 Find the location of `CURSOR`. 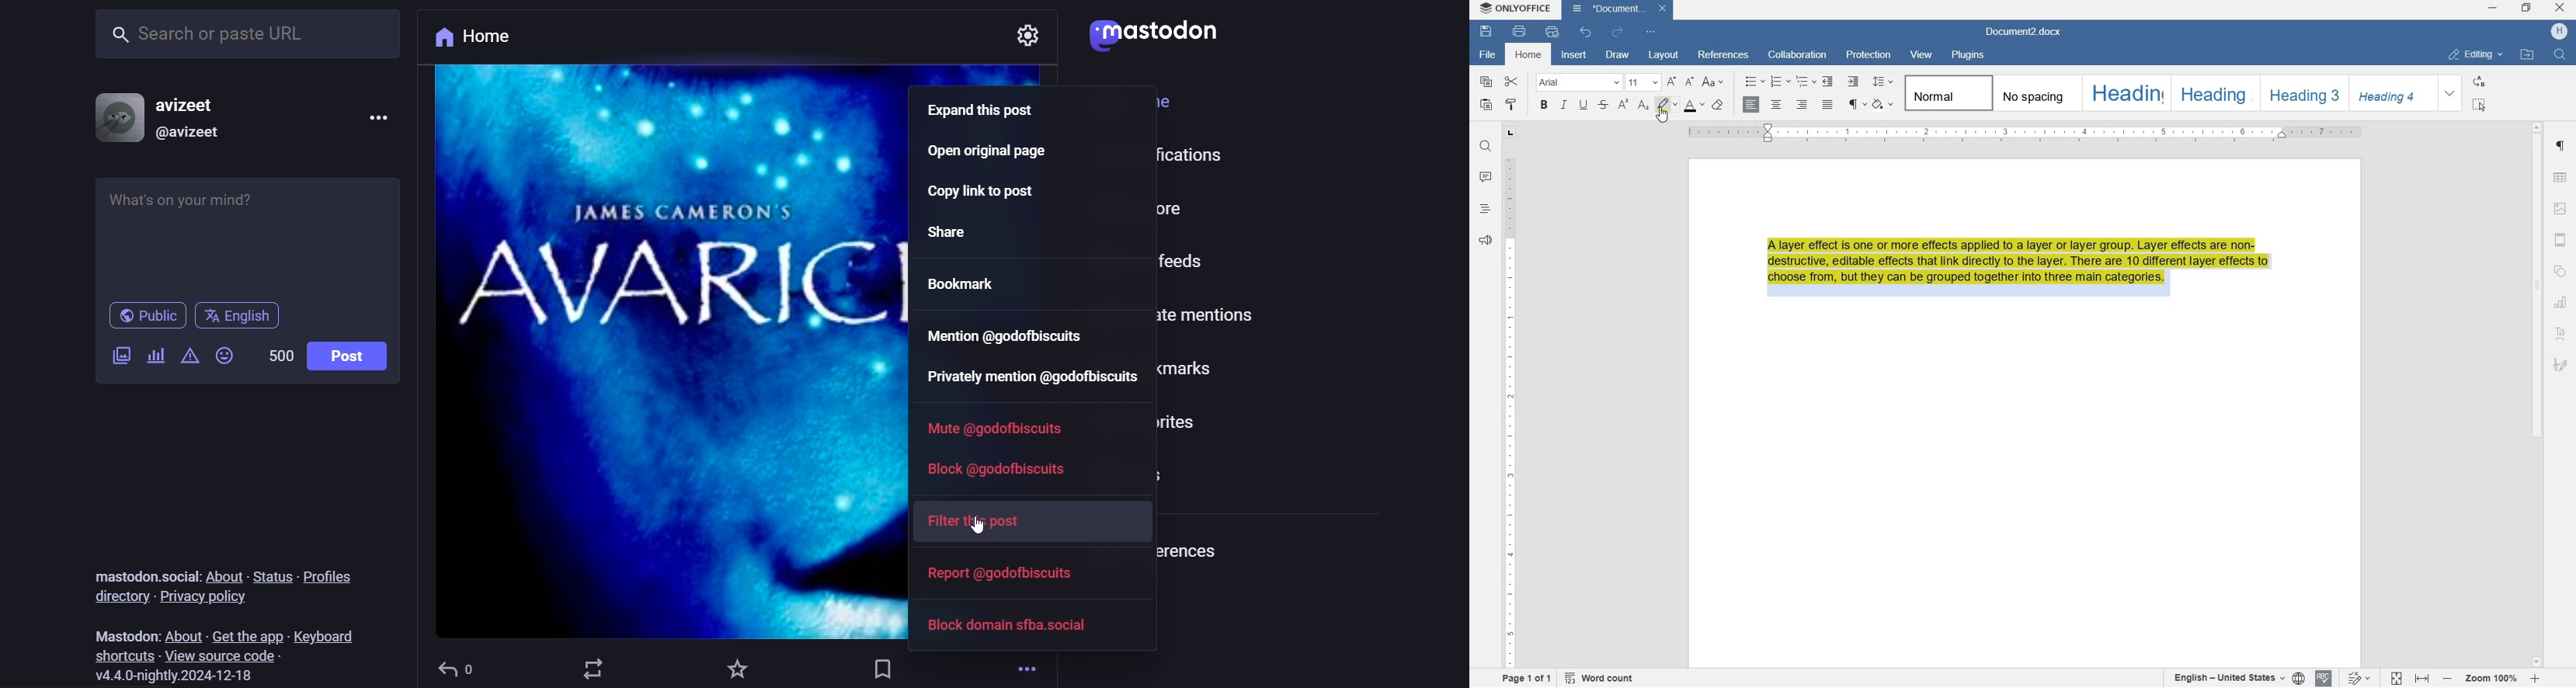

CURSOR is located at coordinates (1662, 115).